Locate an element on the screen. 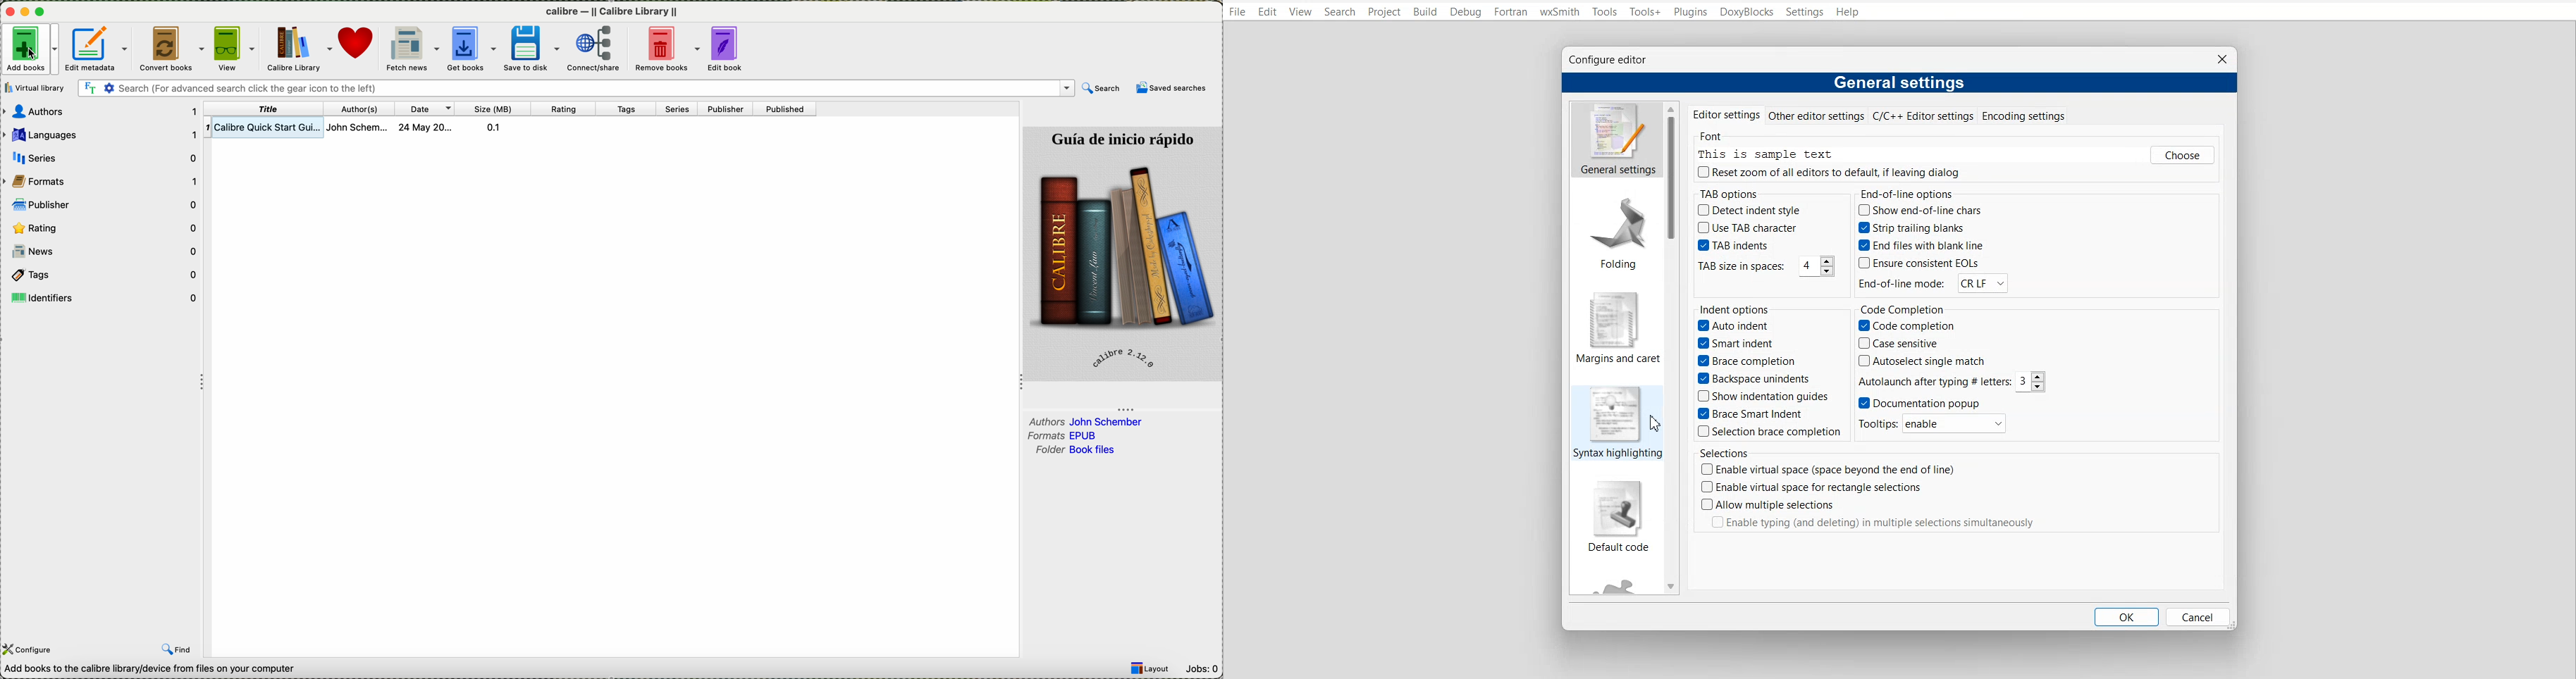 This screenshot has height=700, width=2576. donate is located at coordinates (359, 49).